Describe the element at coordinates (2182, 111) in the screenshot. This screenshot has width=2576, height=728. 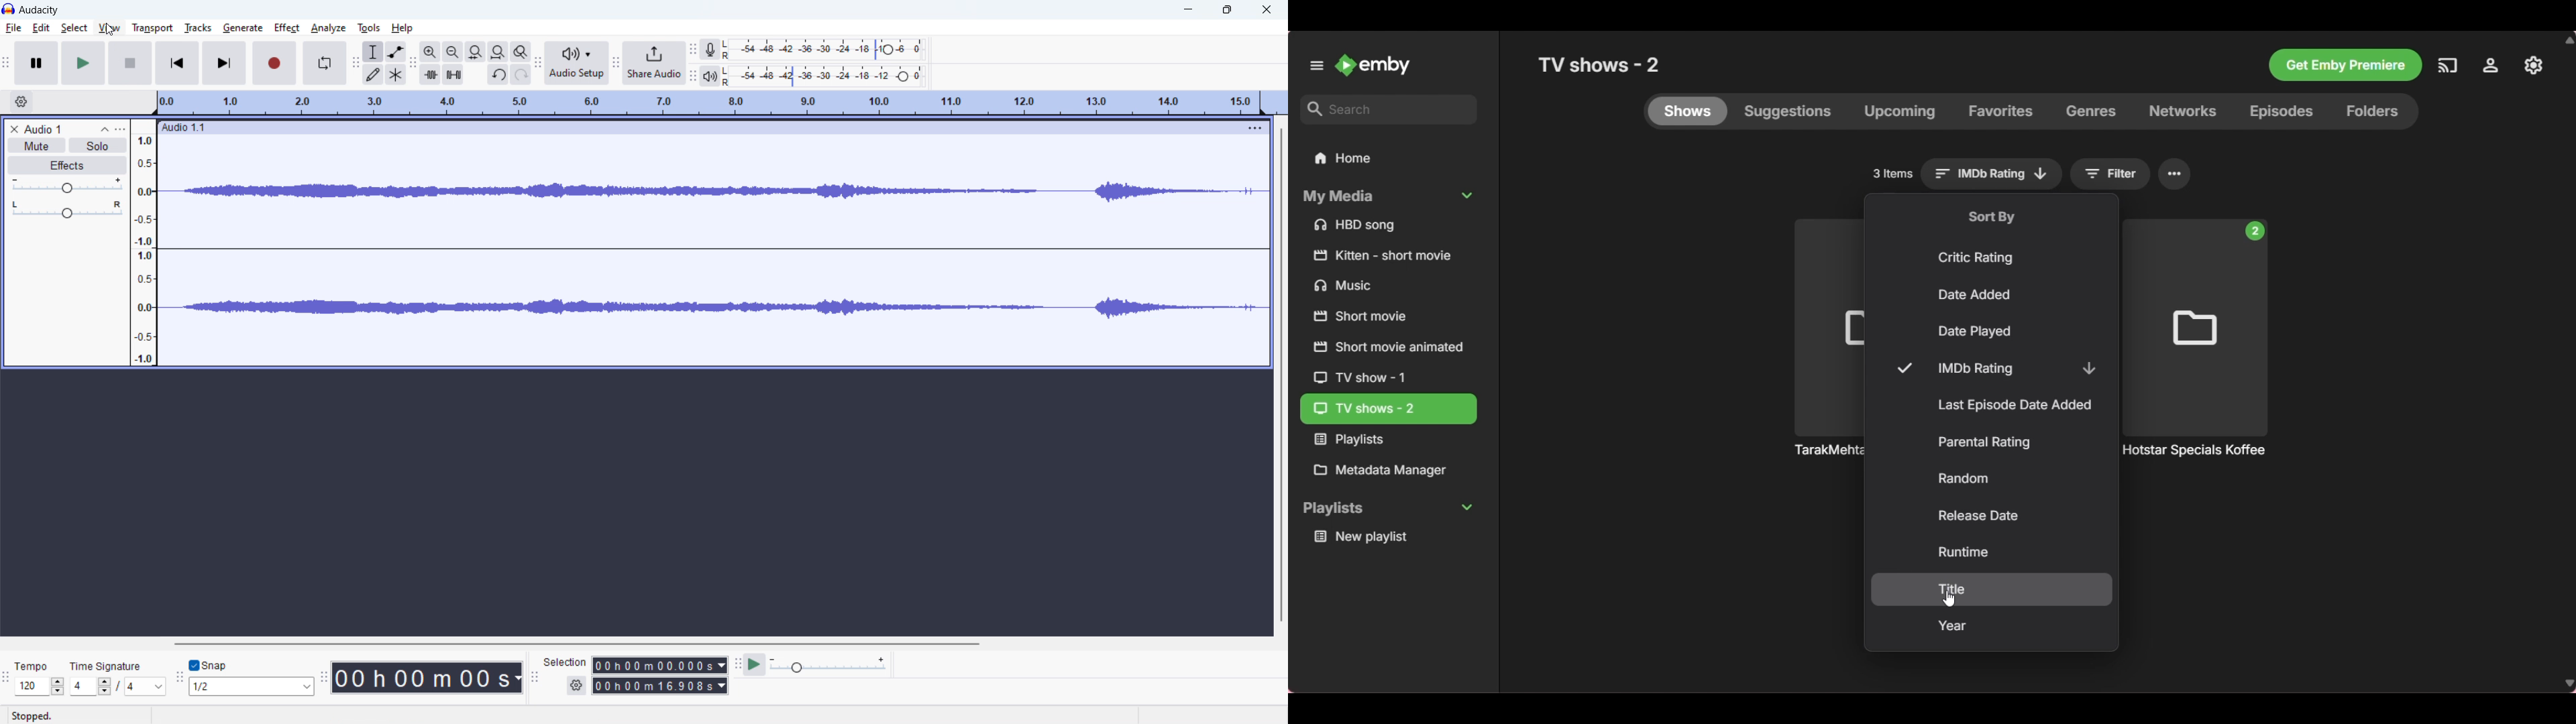
I see `Networks` at that location.